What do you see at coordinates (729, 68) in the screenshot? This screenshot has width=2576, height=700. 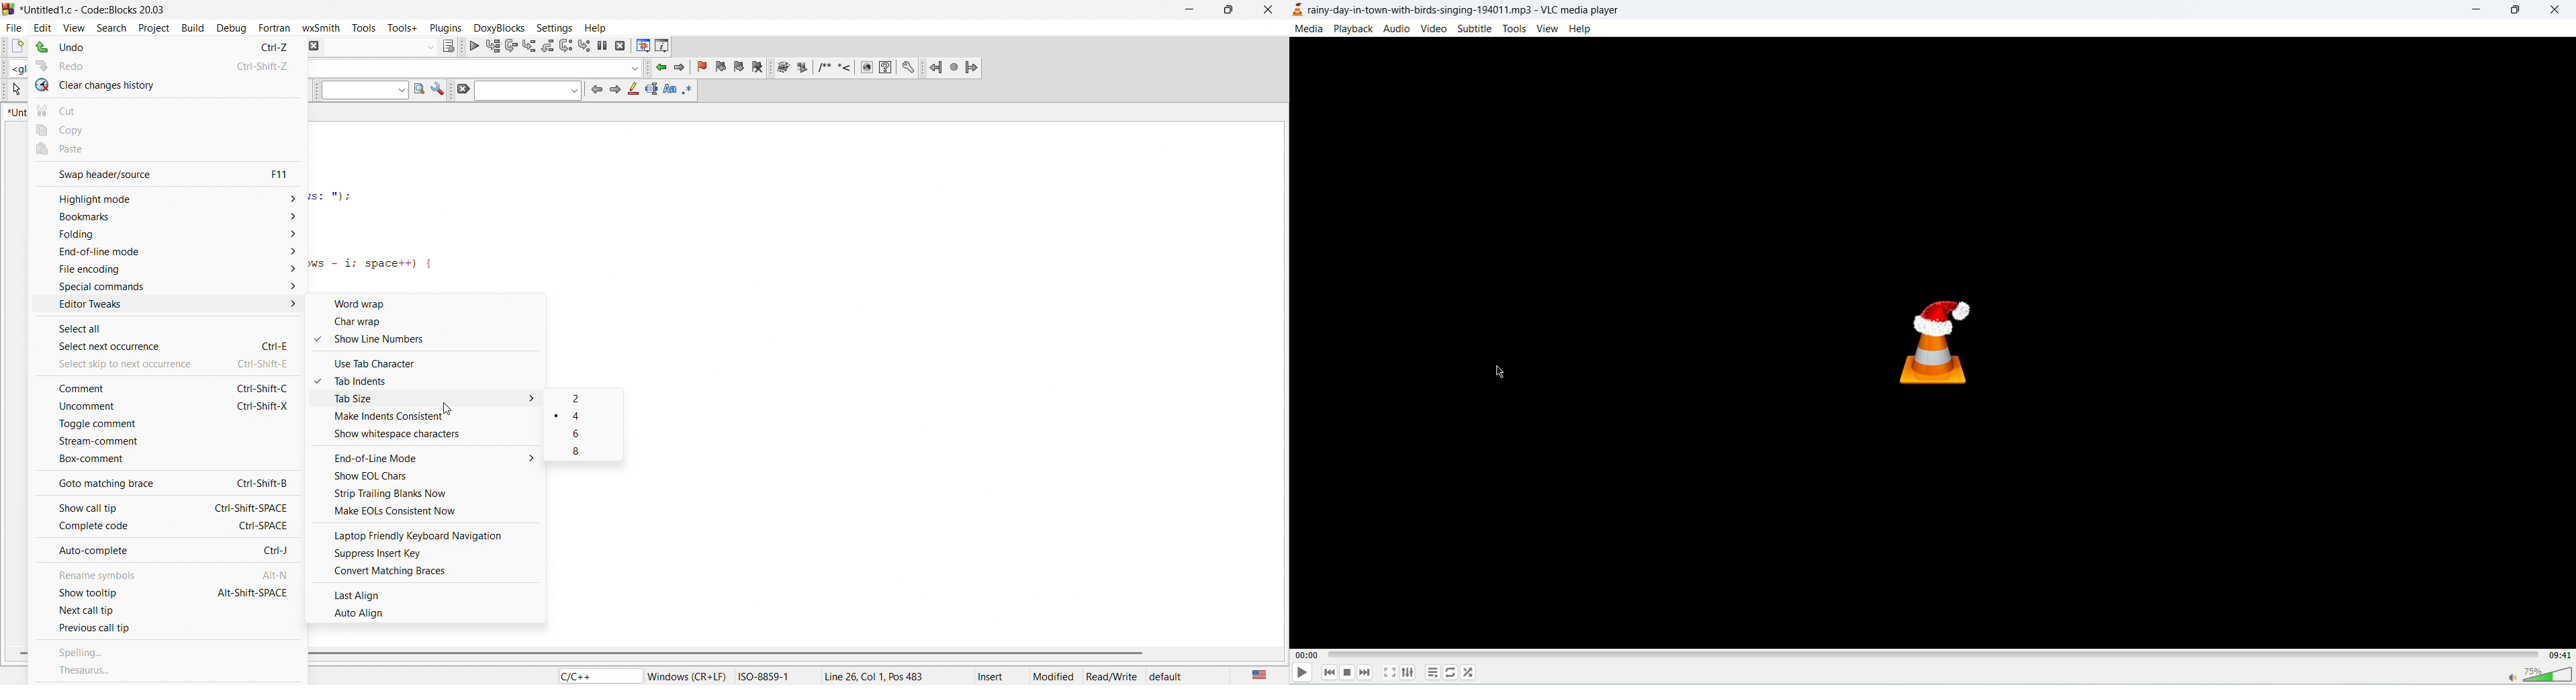 I see `bookmark icon` at bounding box center [729, 68].